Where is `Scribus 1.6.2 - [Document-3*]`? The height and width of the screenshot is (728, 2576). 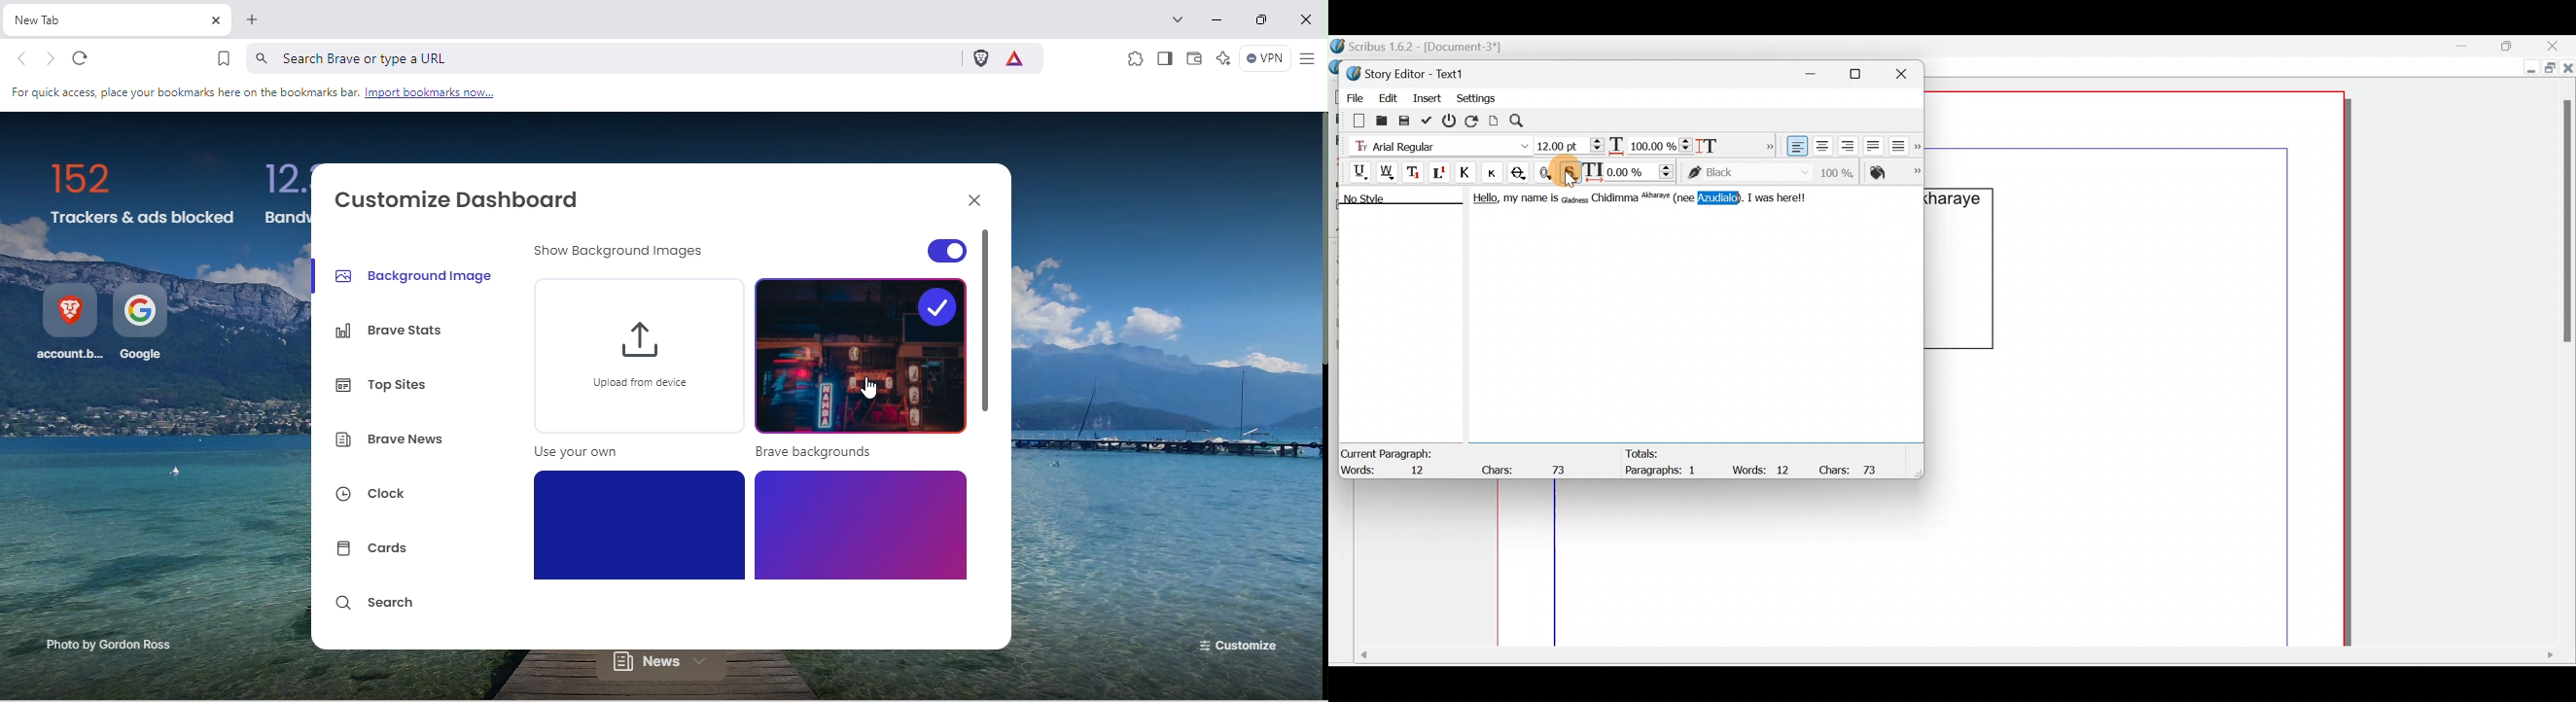
Scribus 1.6.2 - [Document-3*] is located at coordinates (1431, 47).